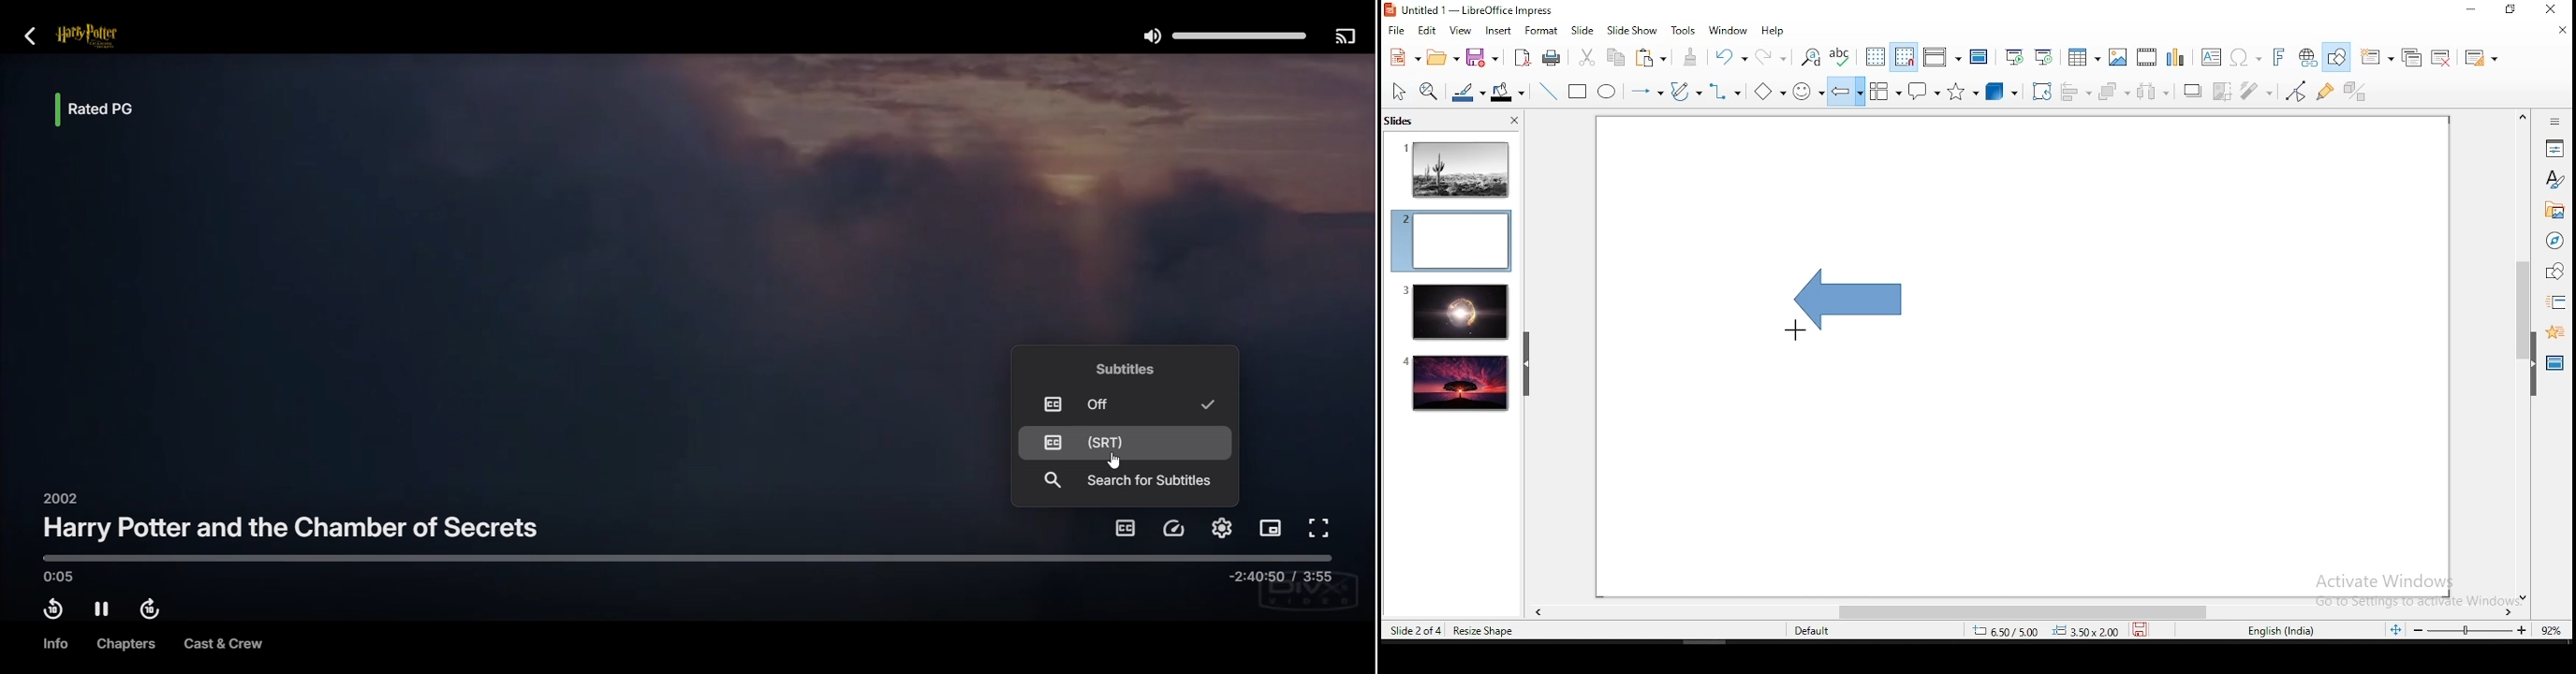 This screenshot has width=2576, height=700. I want to click on ellipse, so click(1606, 92).